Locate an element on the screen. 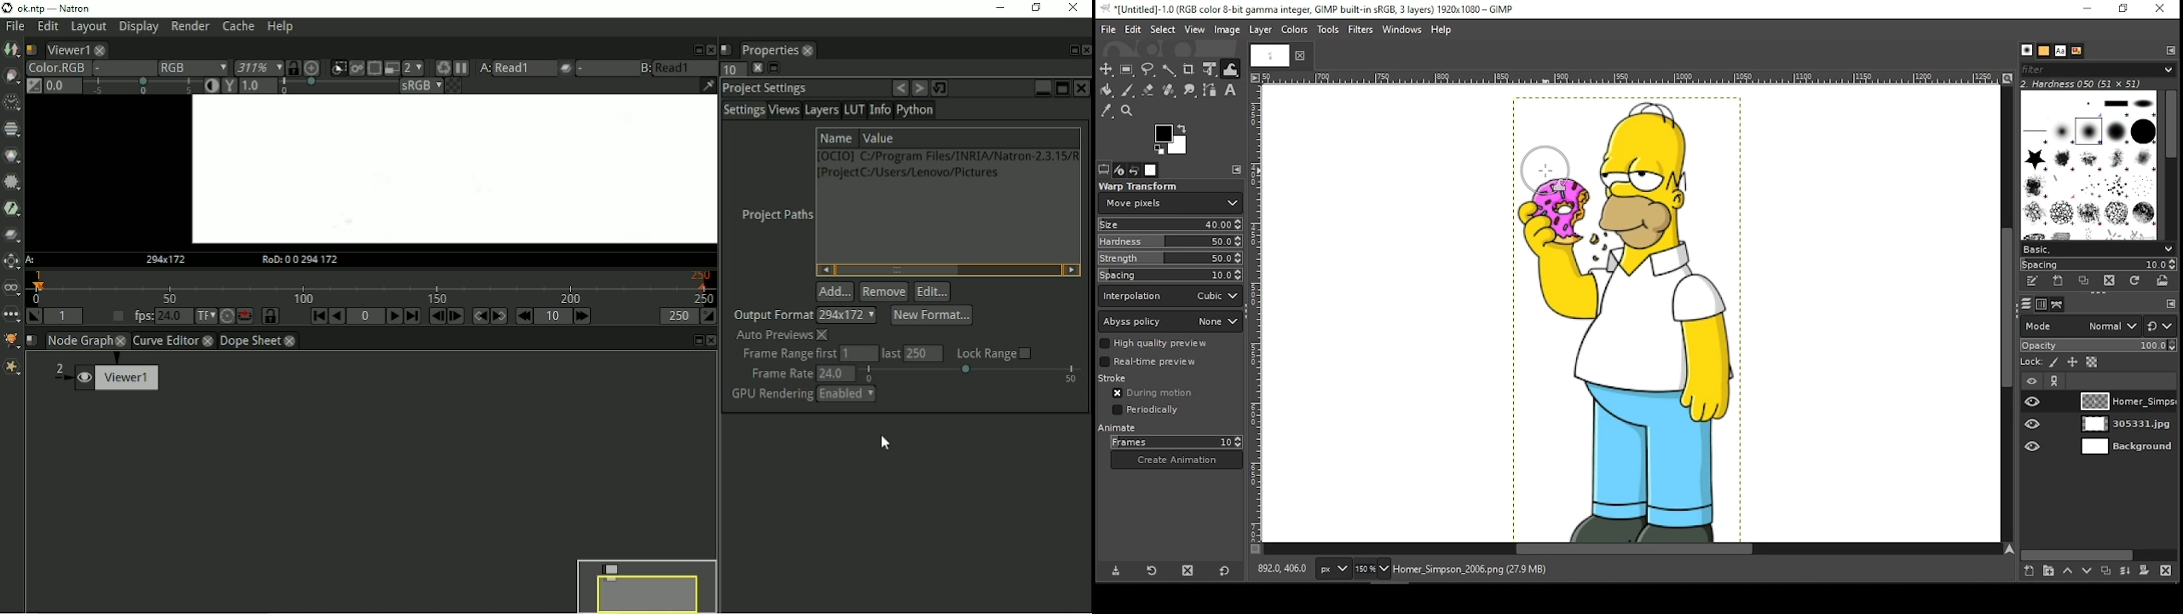  move pixels is located at coordinates (1170, 203).